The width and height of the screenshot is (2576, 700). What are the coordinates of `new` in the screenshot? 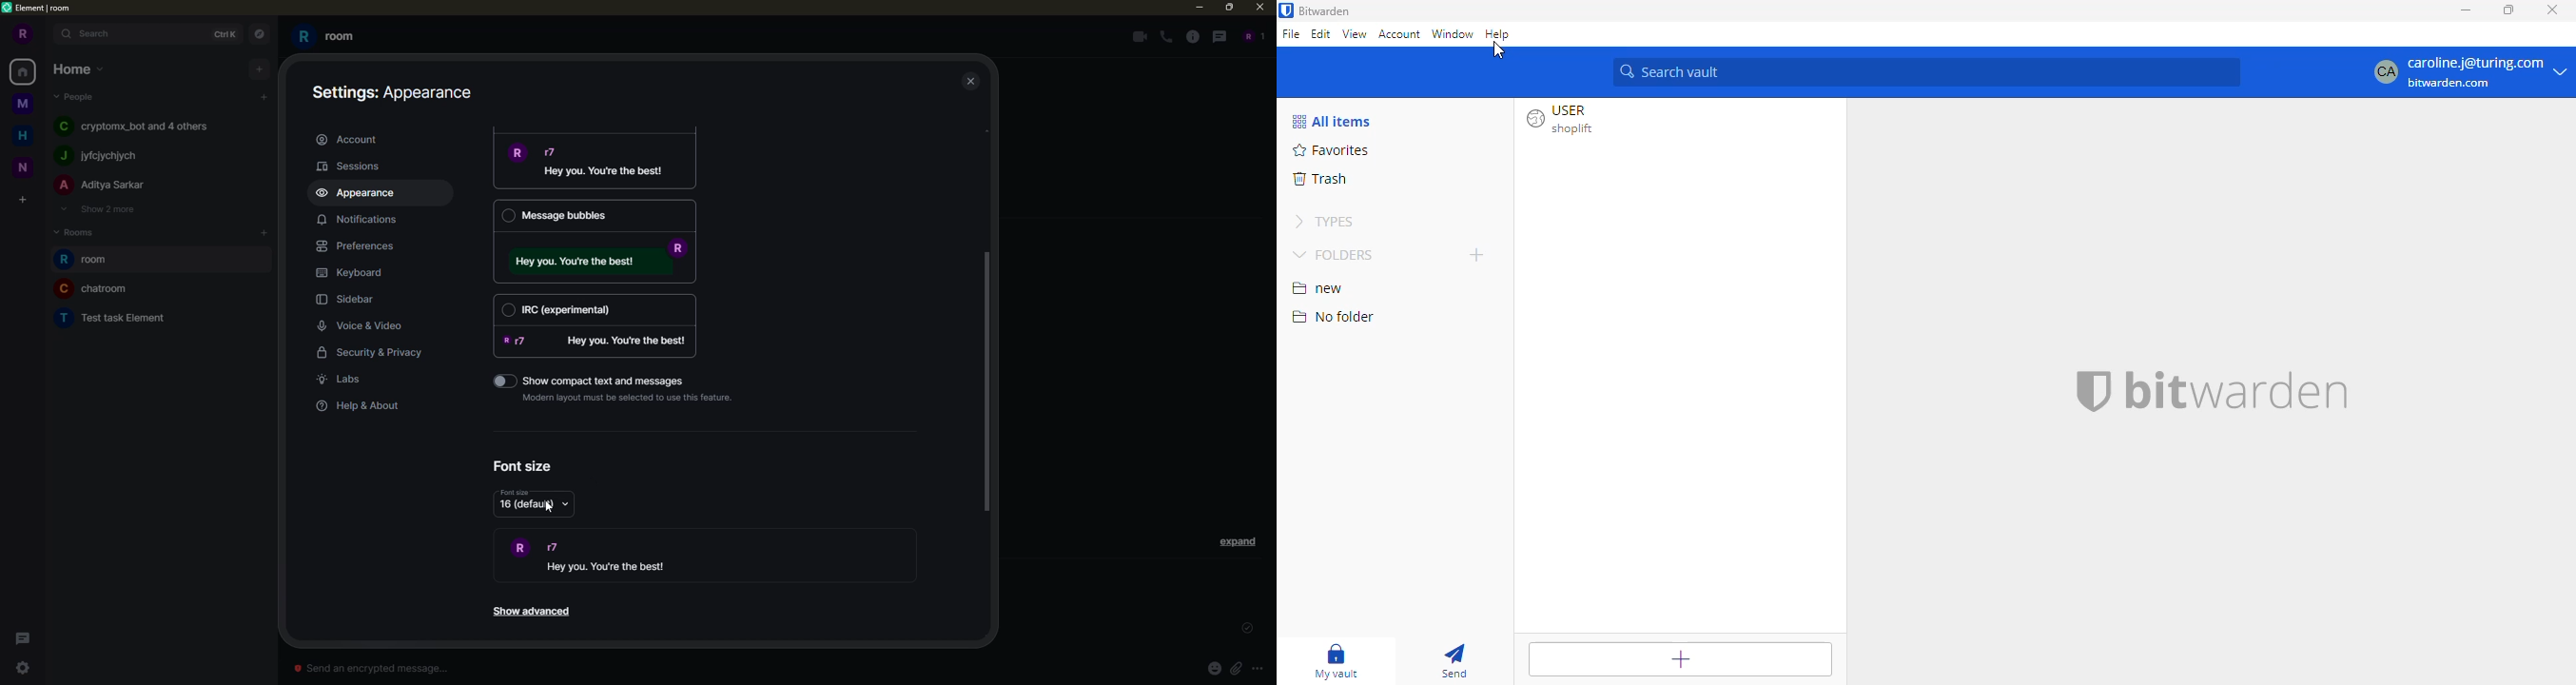 It's located at (1318, 288).